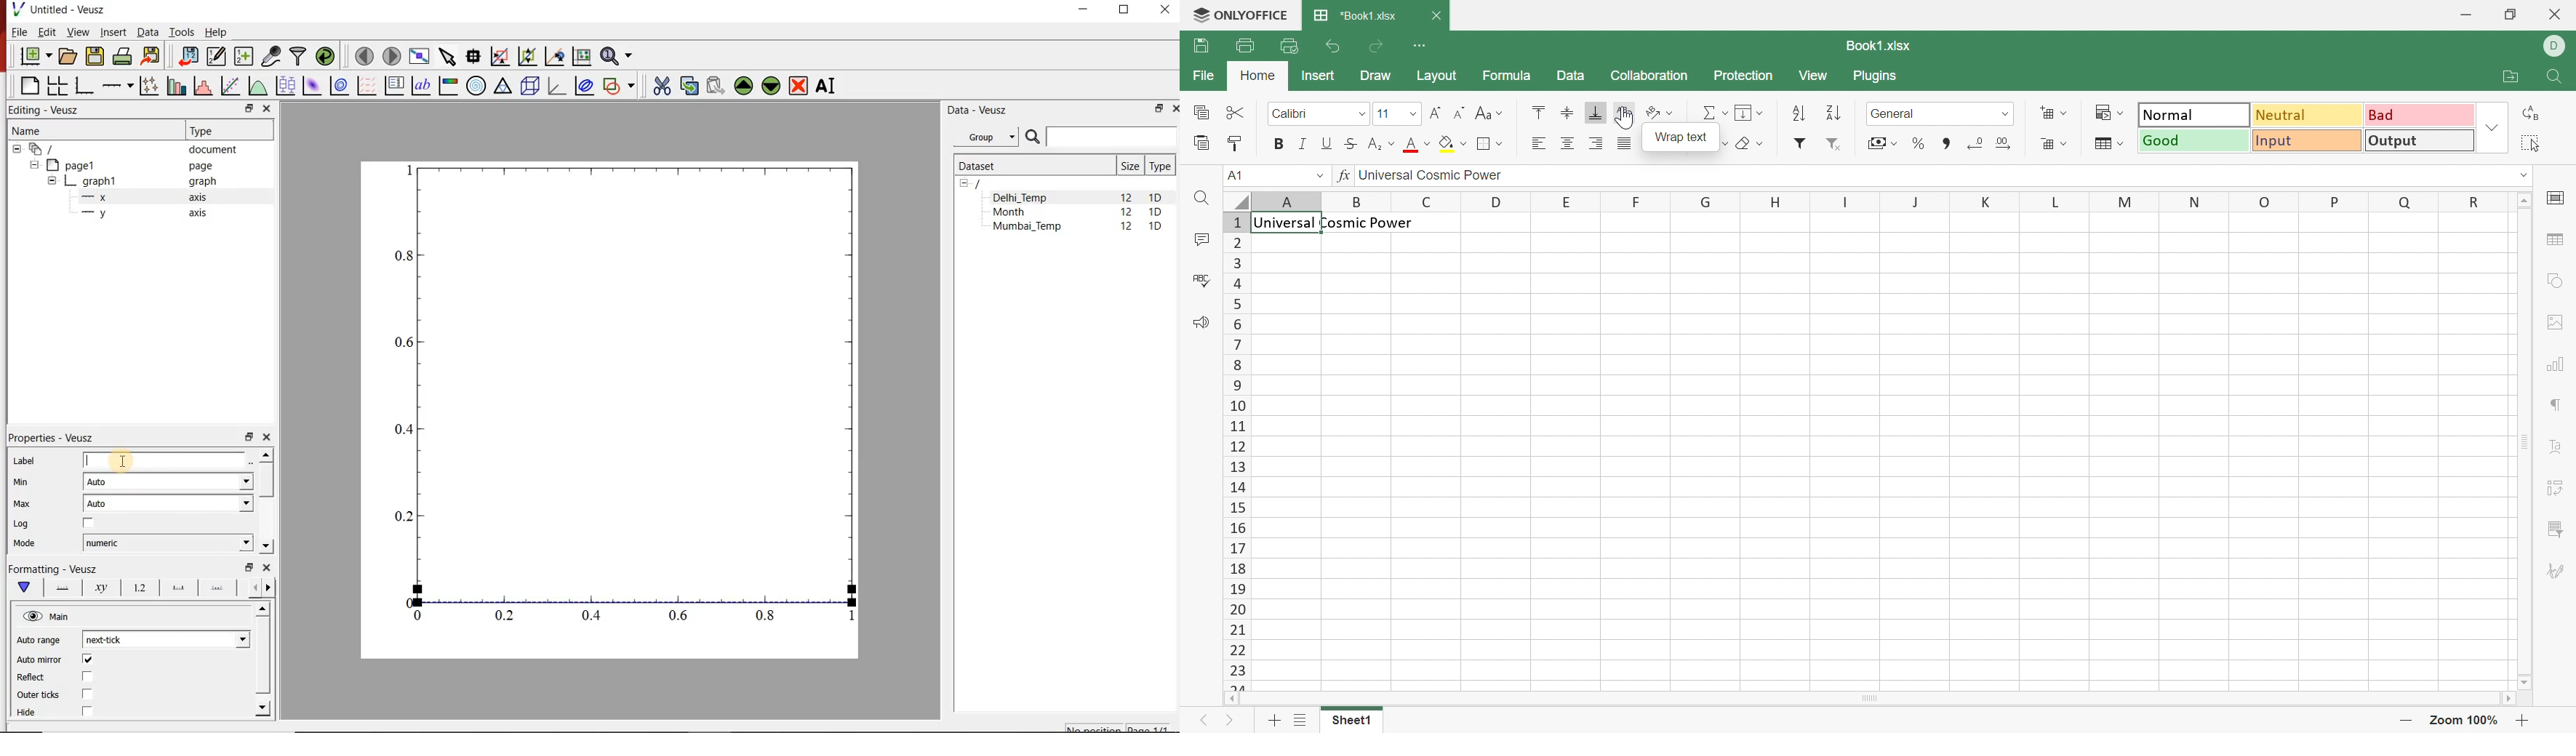 Image resolution: width=2576 pixels, height=756 pixels. Describe the element at coordinates (1019, 212) in the screenshot. I see `Month` at that location.